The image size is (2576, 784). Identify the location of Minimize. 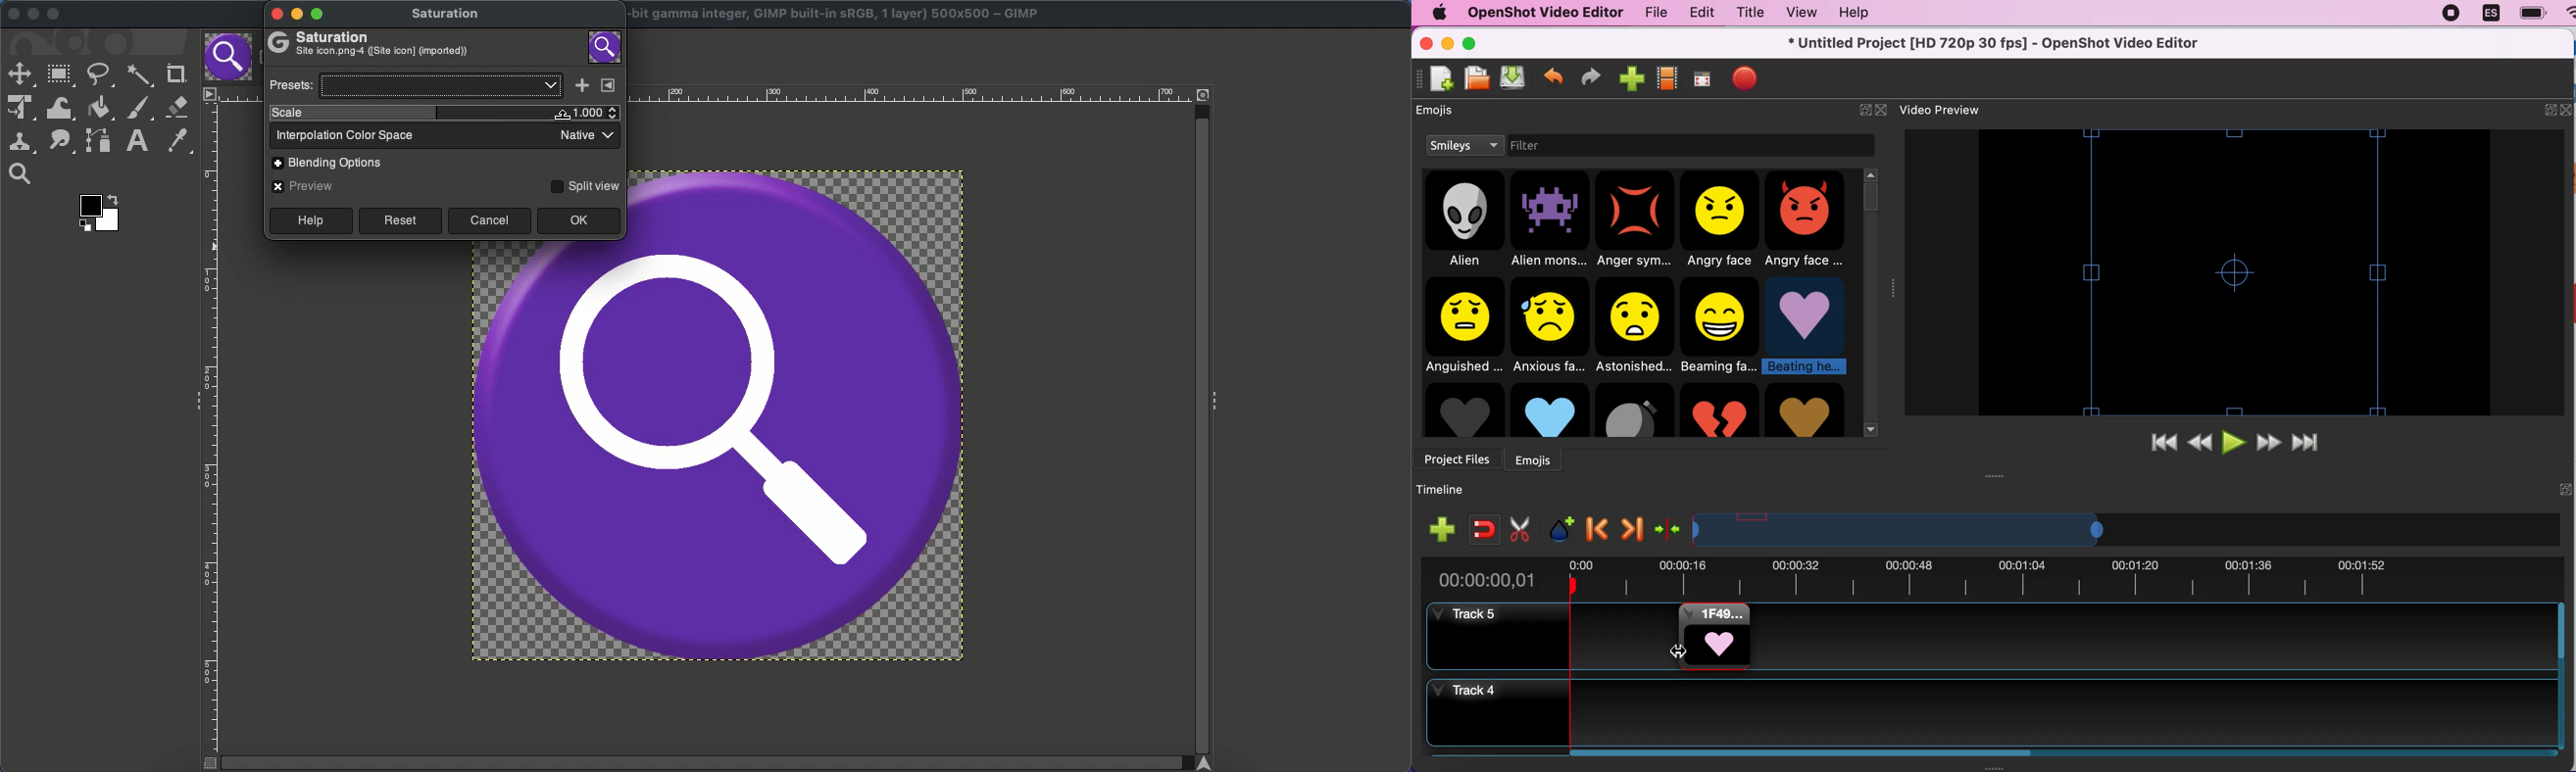
(32, 15).